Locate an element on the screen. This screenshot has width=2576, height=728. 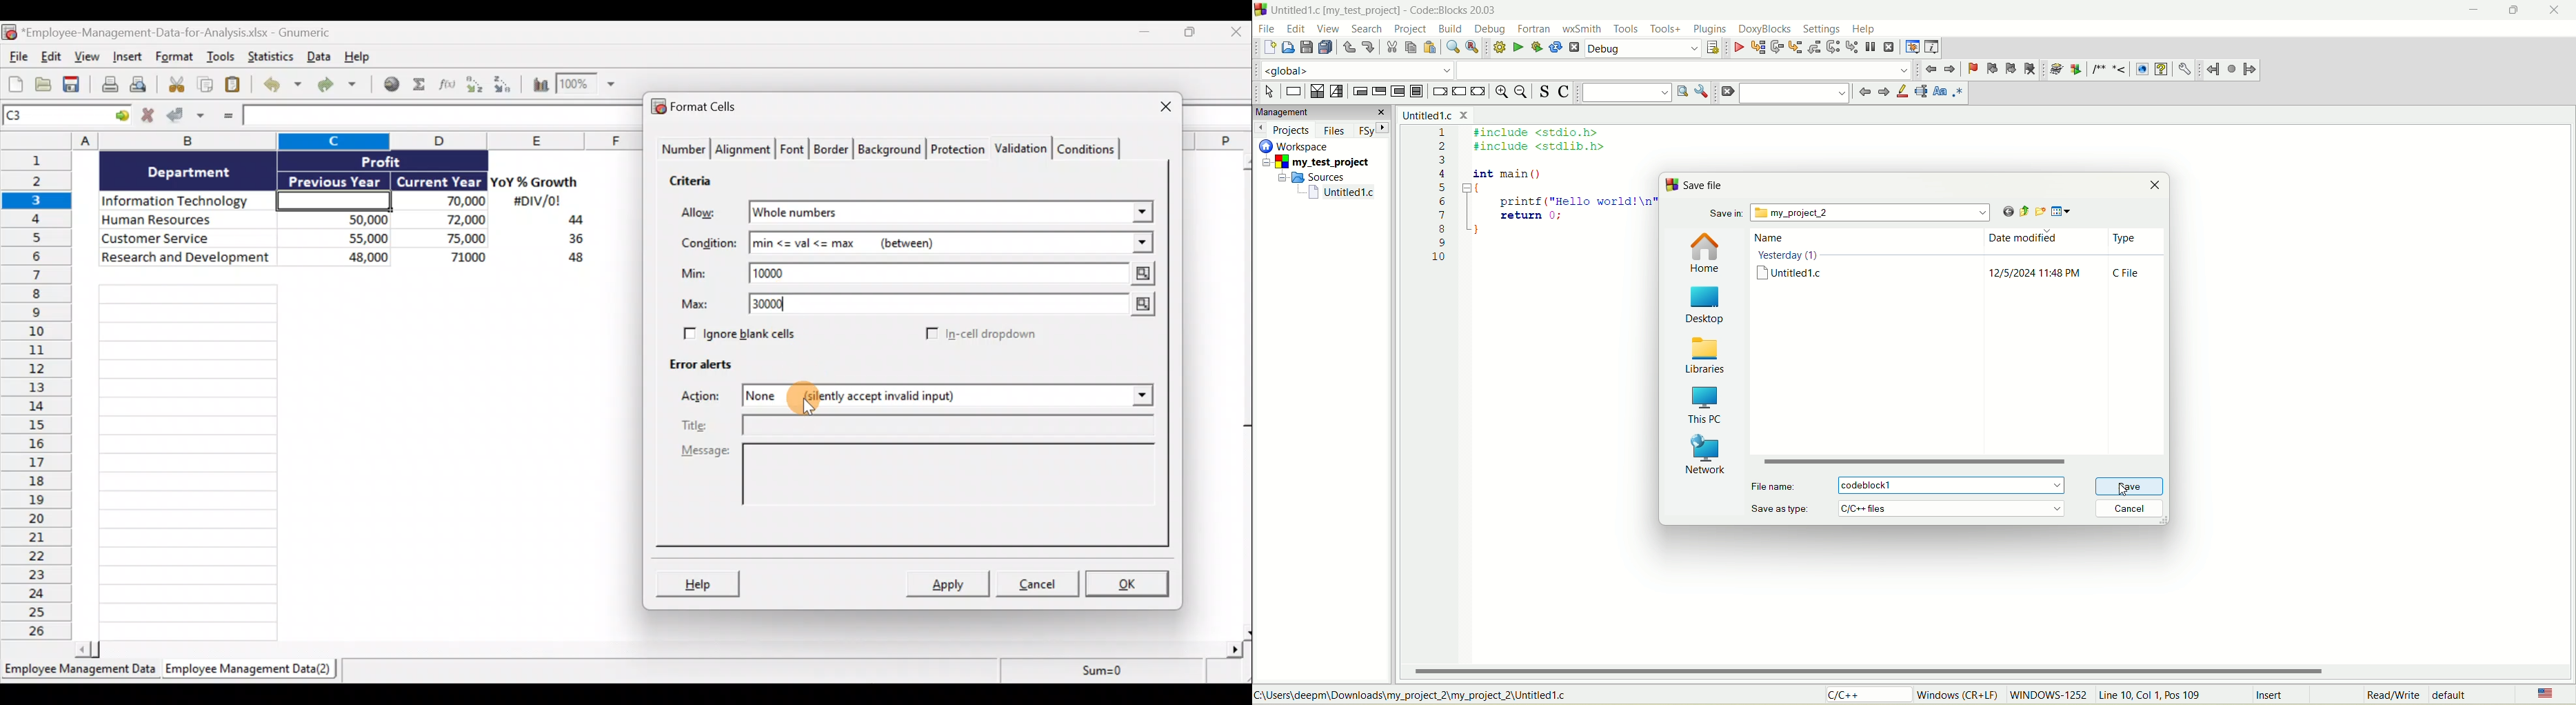
copy is located at coordinates (1410, 48).